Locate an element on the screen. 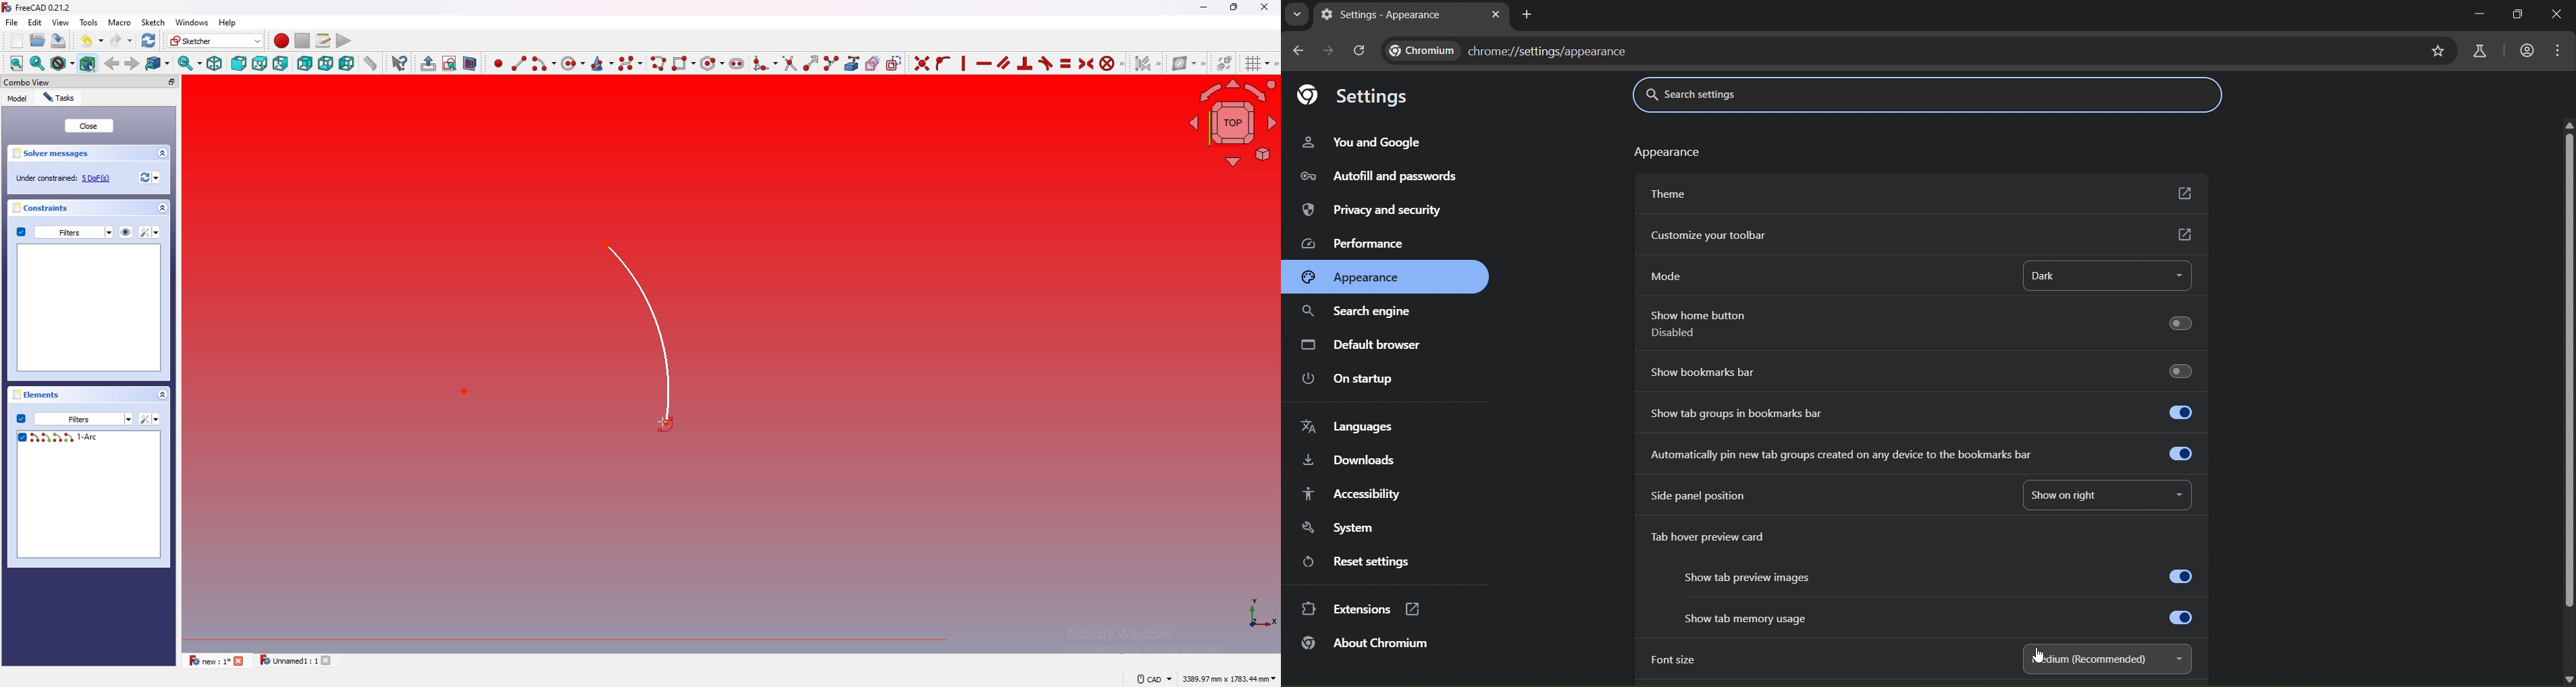  settings is located at coordinates (151, 232).